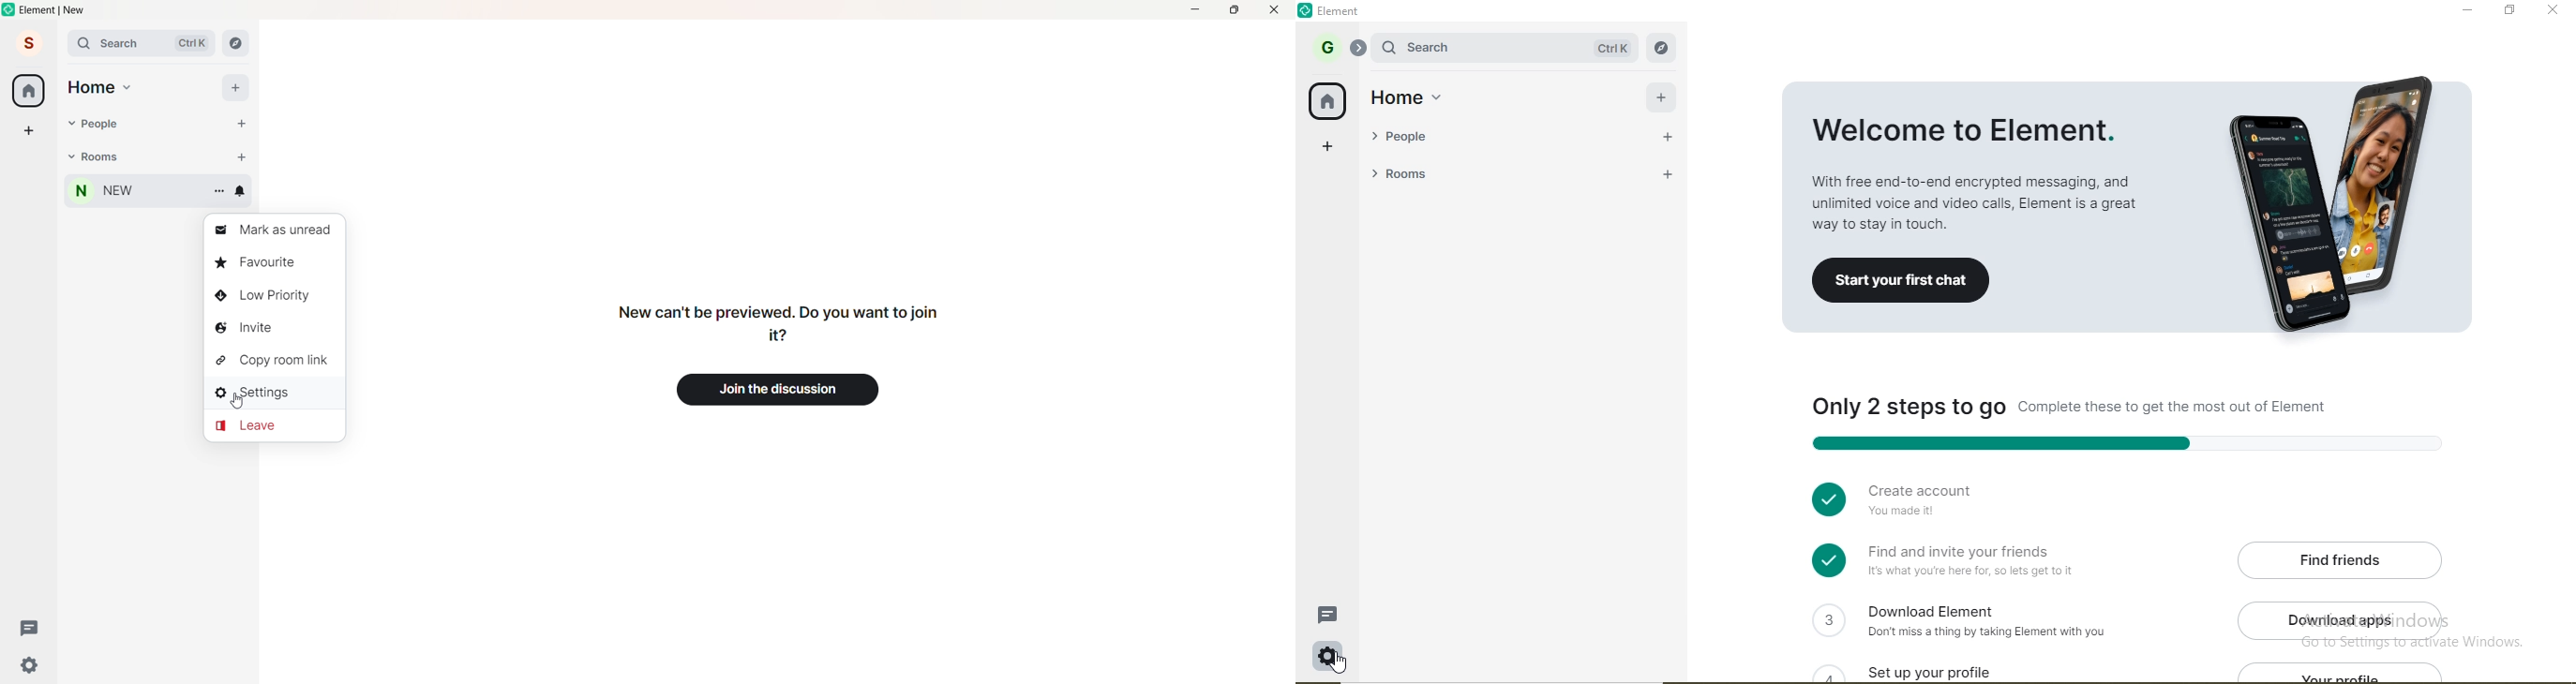 Image resolution: width=2576 pixels, height=700 pixels. What do you see at coordinates (793, 391) in the screenshot?
I see `join the discussion` at bounding box center [793, 391].